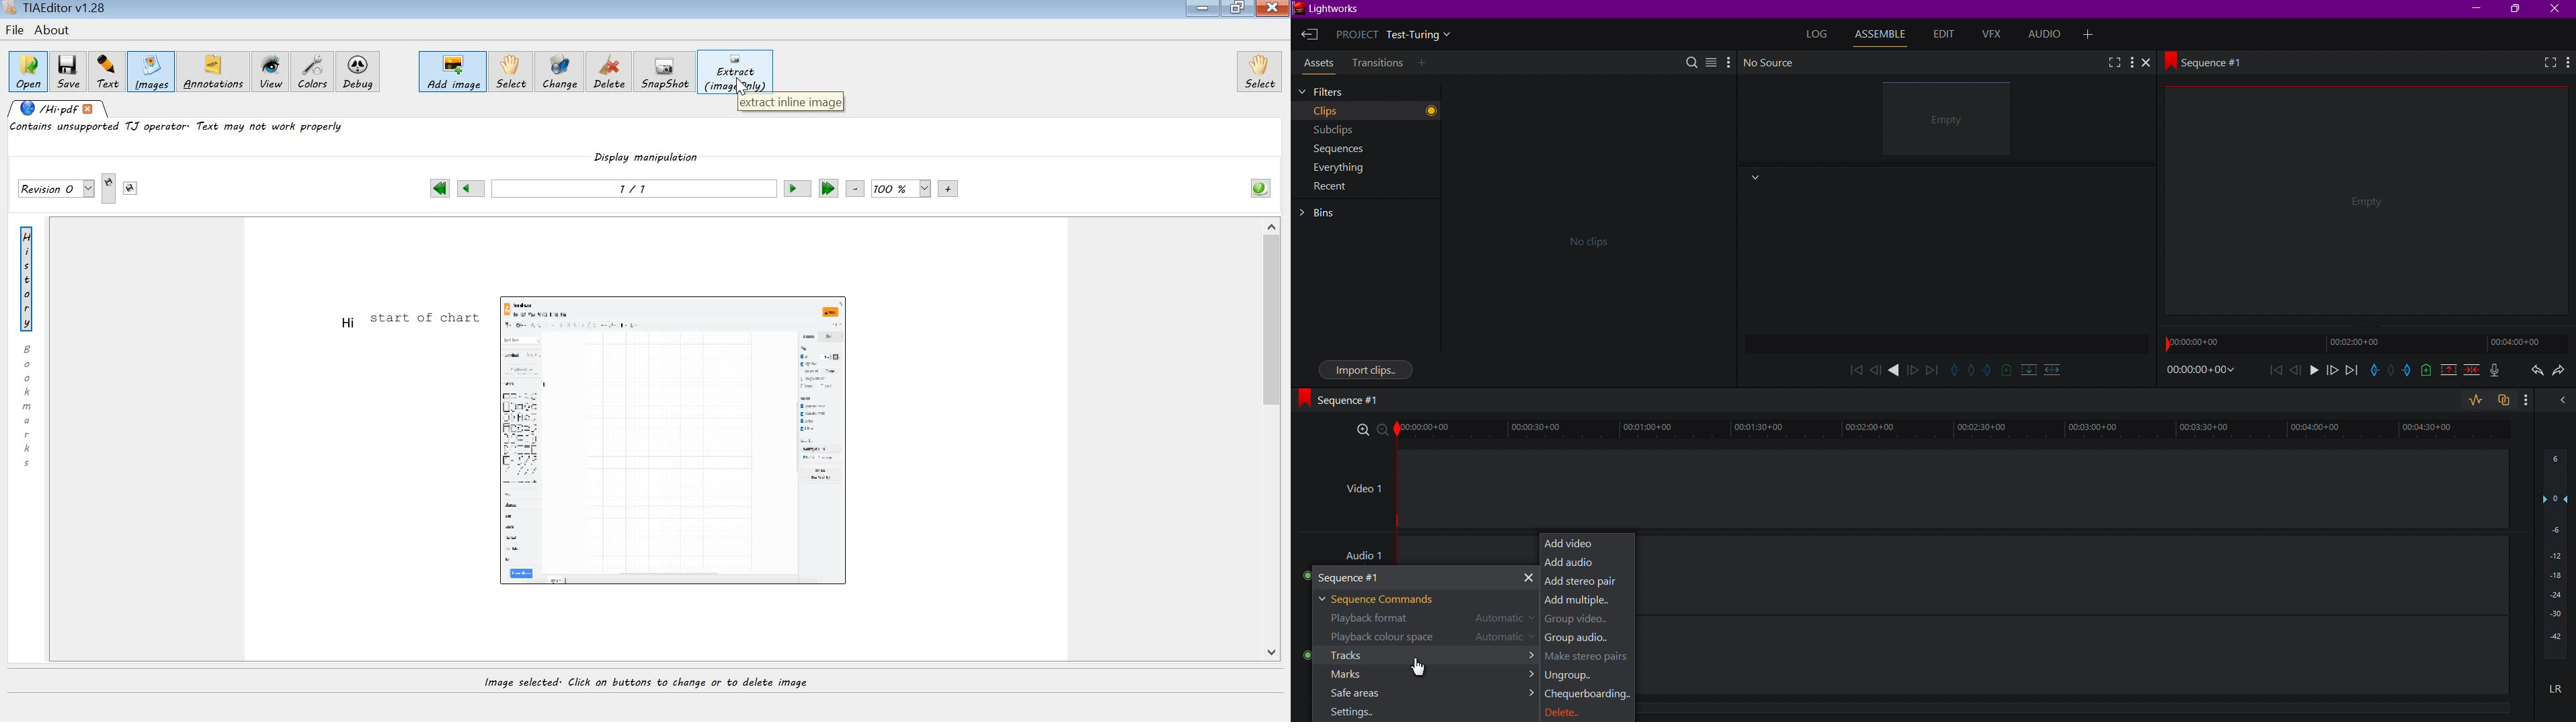 The width and height of the screenshot is (2576, 728). I want to click on Assemble, so click(1884, 34).